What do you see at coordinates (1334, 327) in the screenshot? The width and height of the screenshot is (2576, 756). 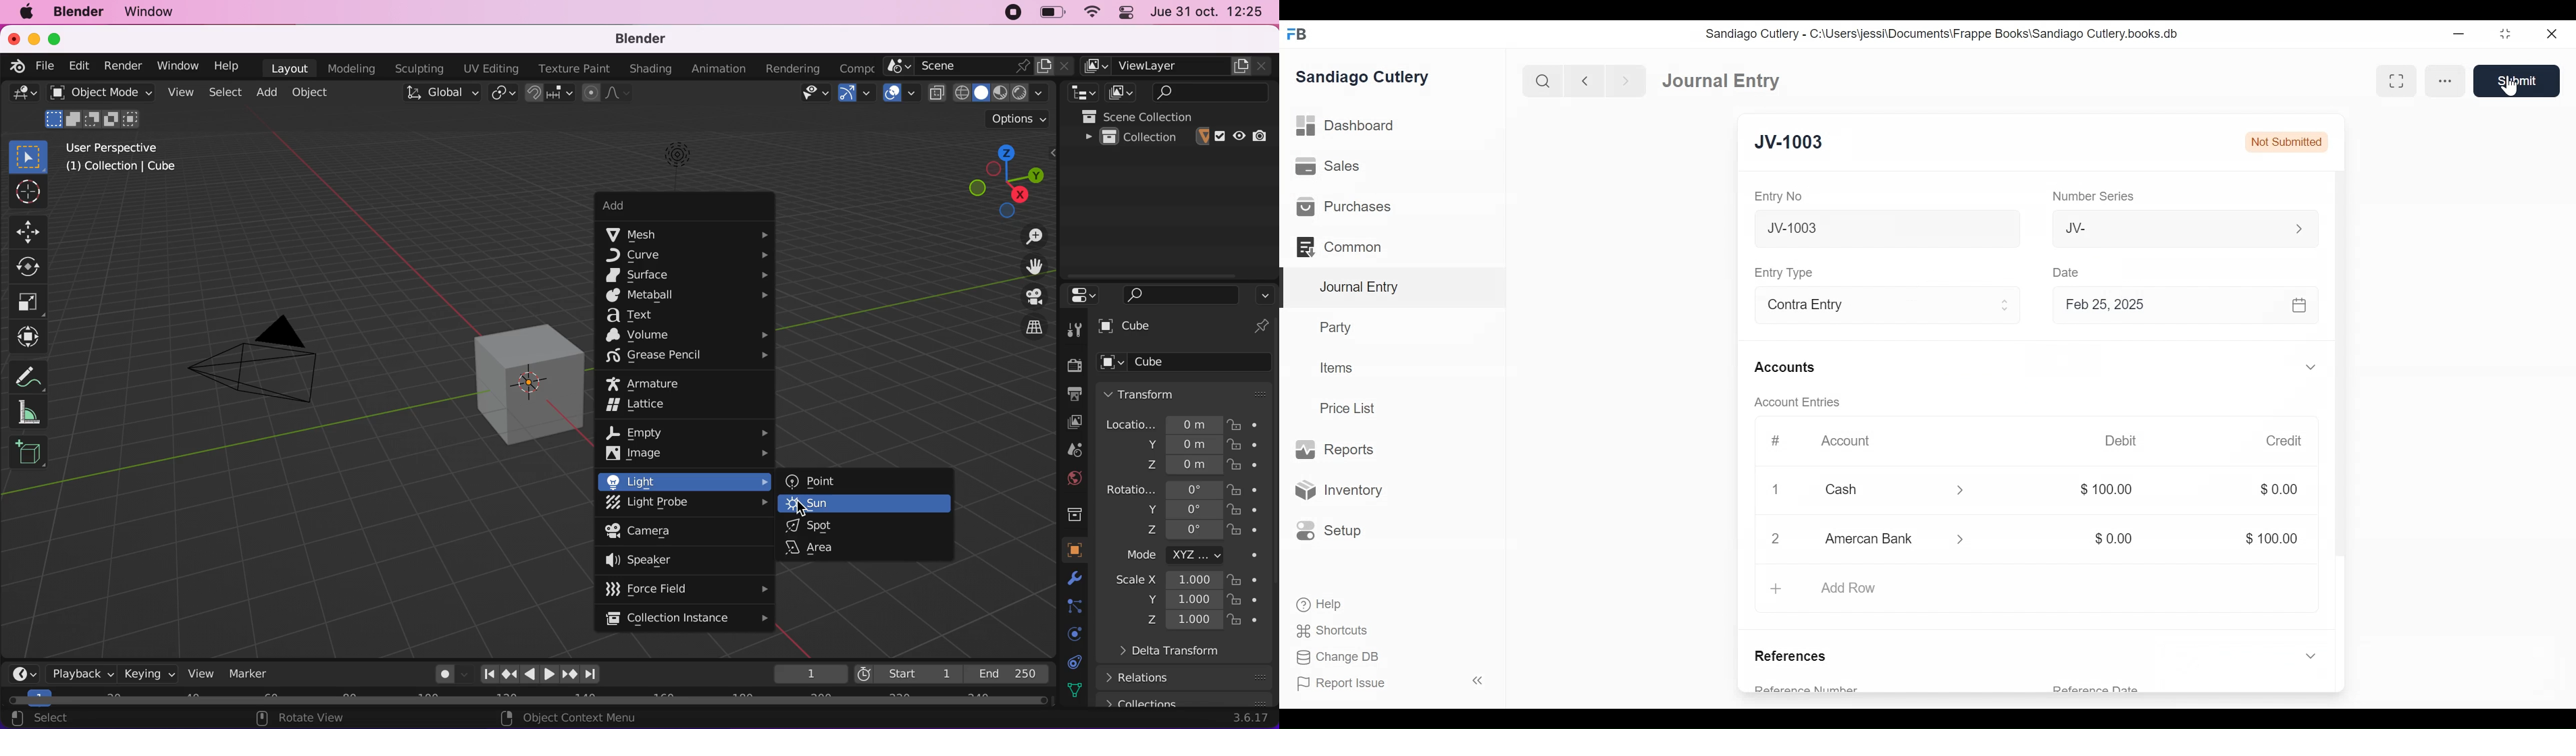 I see `Party` at bounding box center [1334, 327].